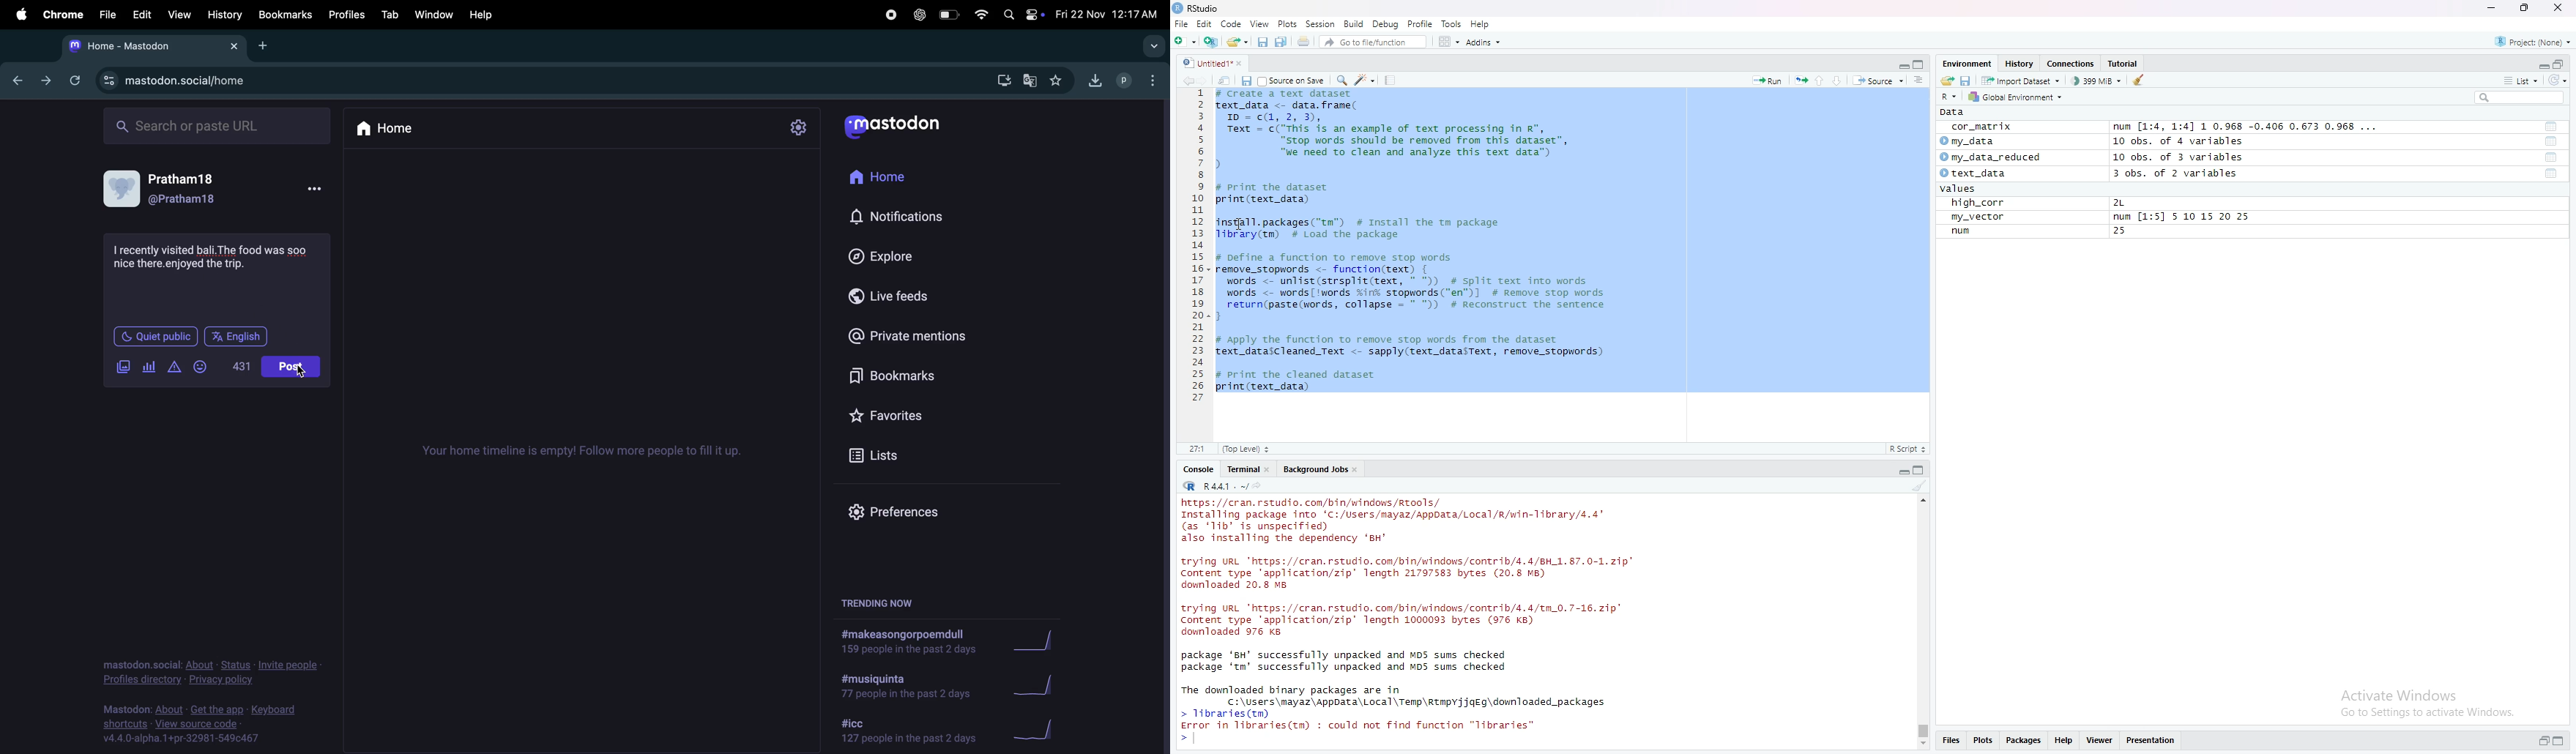 The image size is (2576, 756). I want to click on next tab, so click(43, 81).